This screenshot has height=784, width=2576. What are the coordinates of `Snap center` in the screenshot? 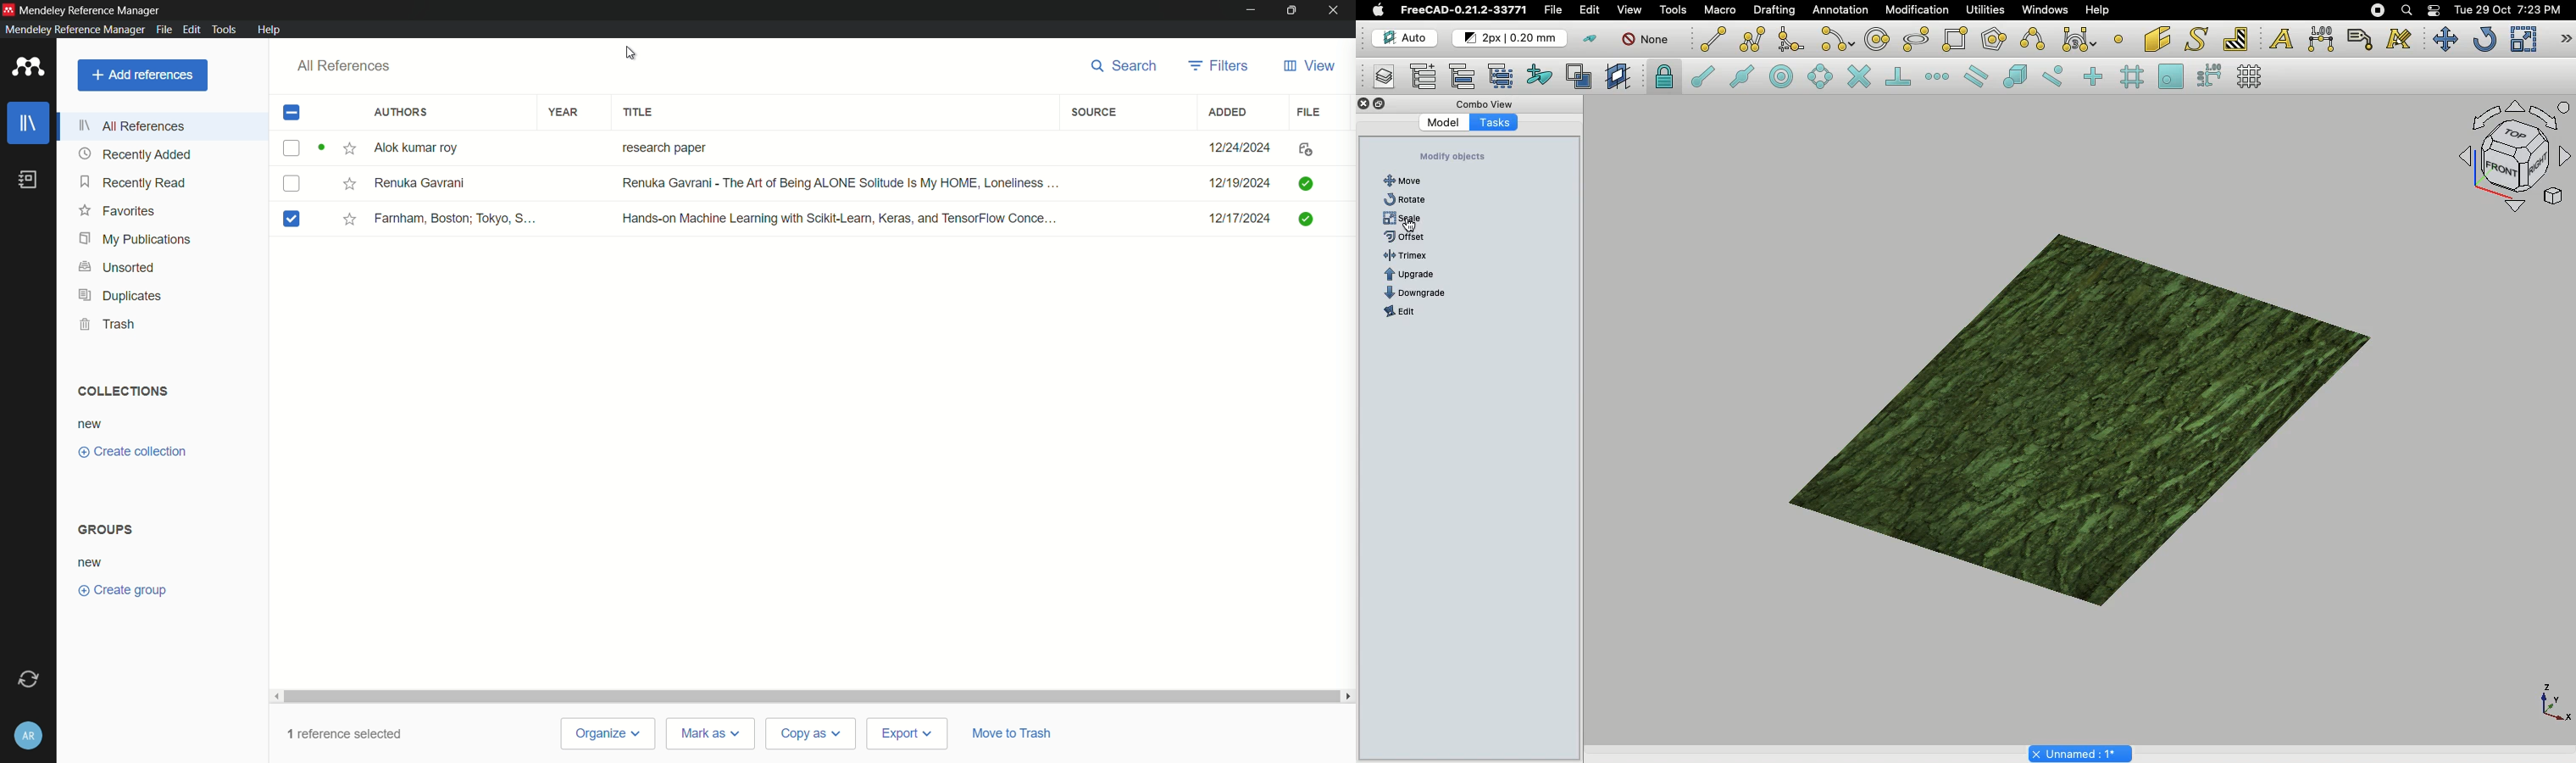 It's located at (1779, 77).